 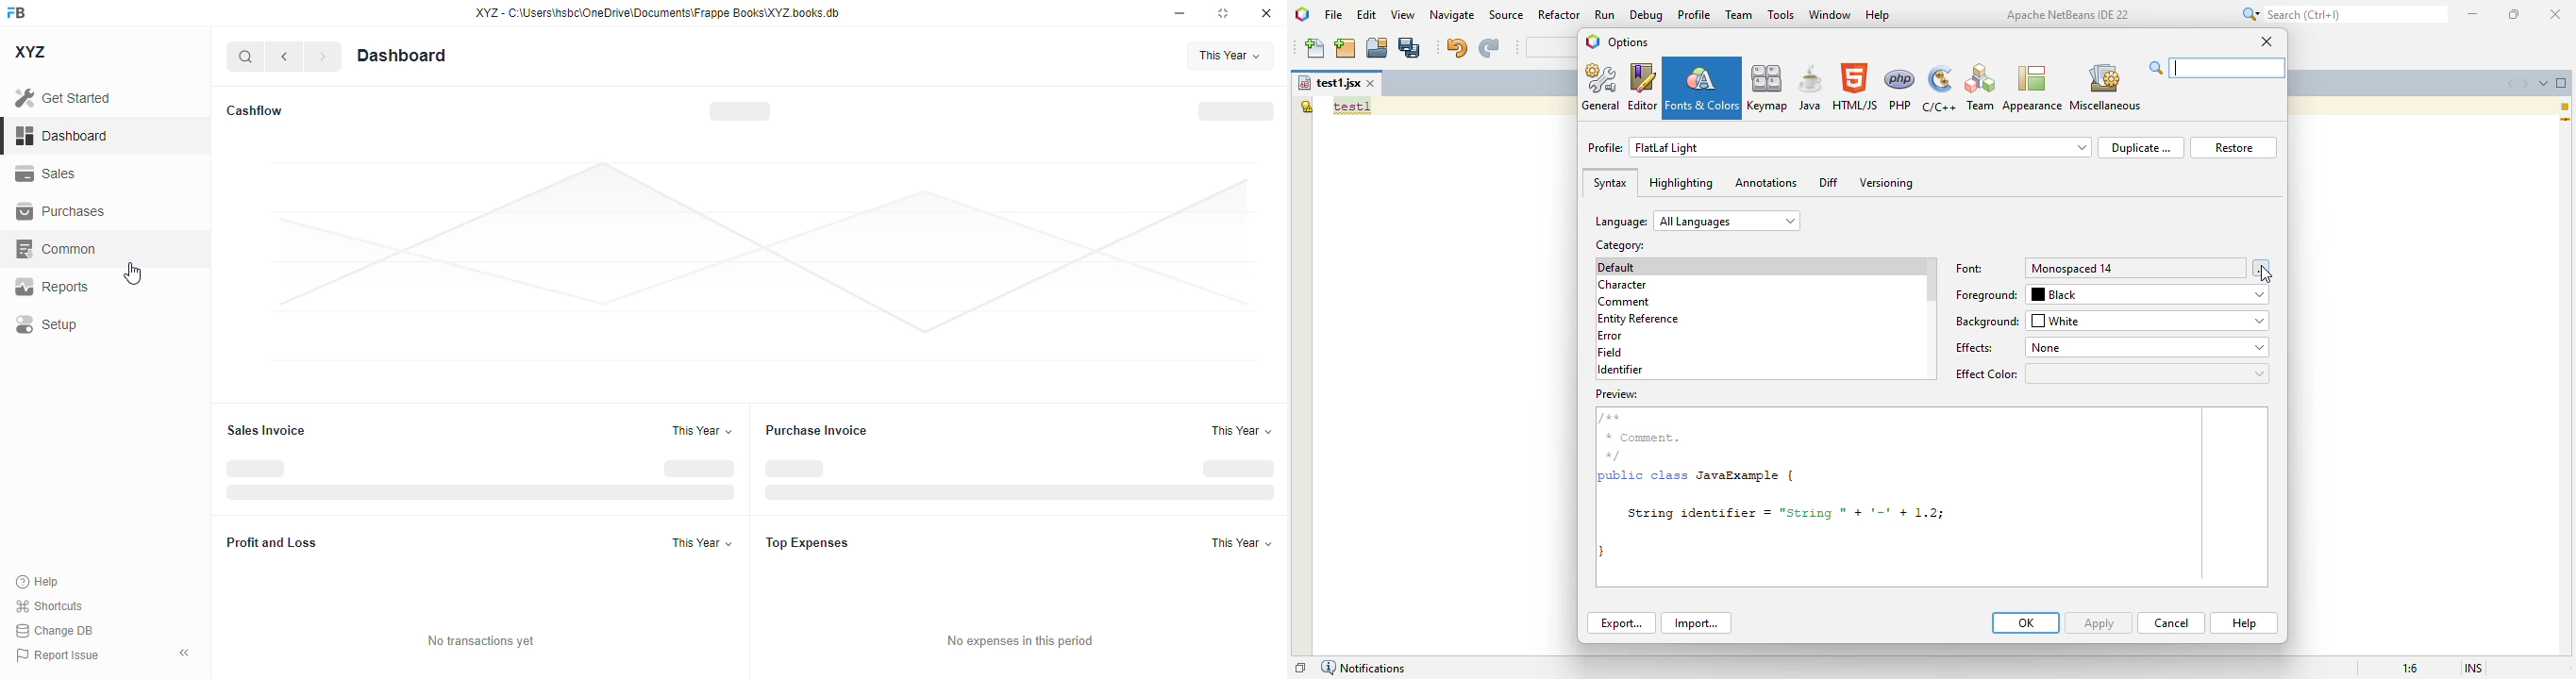 What do you see at coordinates (1240, 430) in the screenshot?
I see `this year` at bounding box center [1240, 430].